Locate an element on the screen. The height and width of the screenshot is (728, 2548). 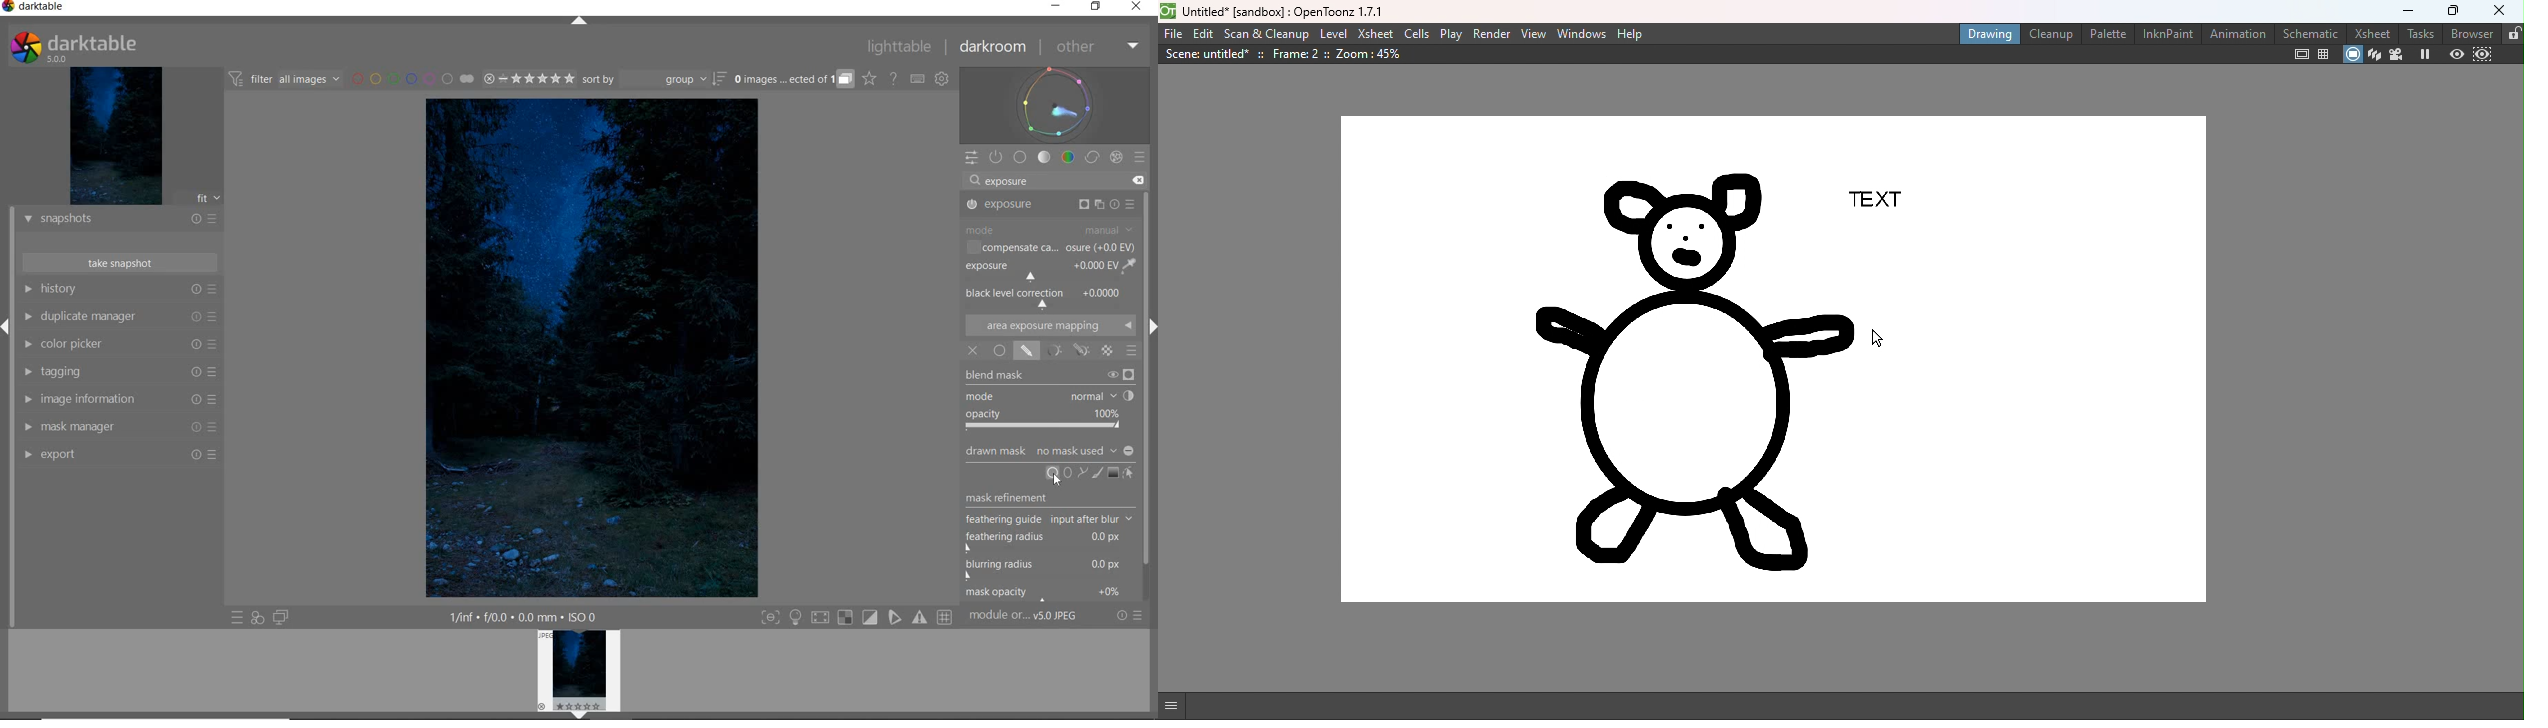
EXPOSURE is located at coordinates (1051, 270).